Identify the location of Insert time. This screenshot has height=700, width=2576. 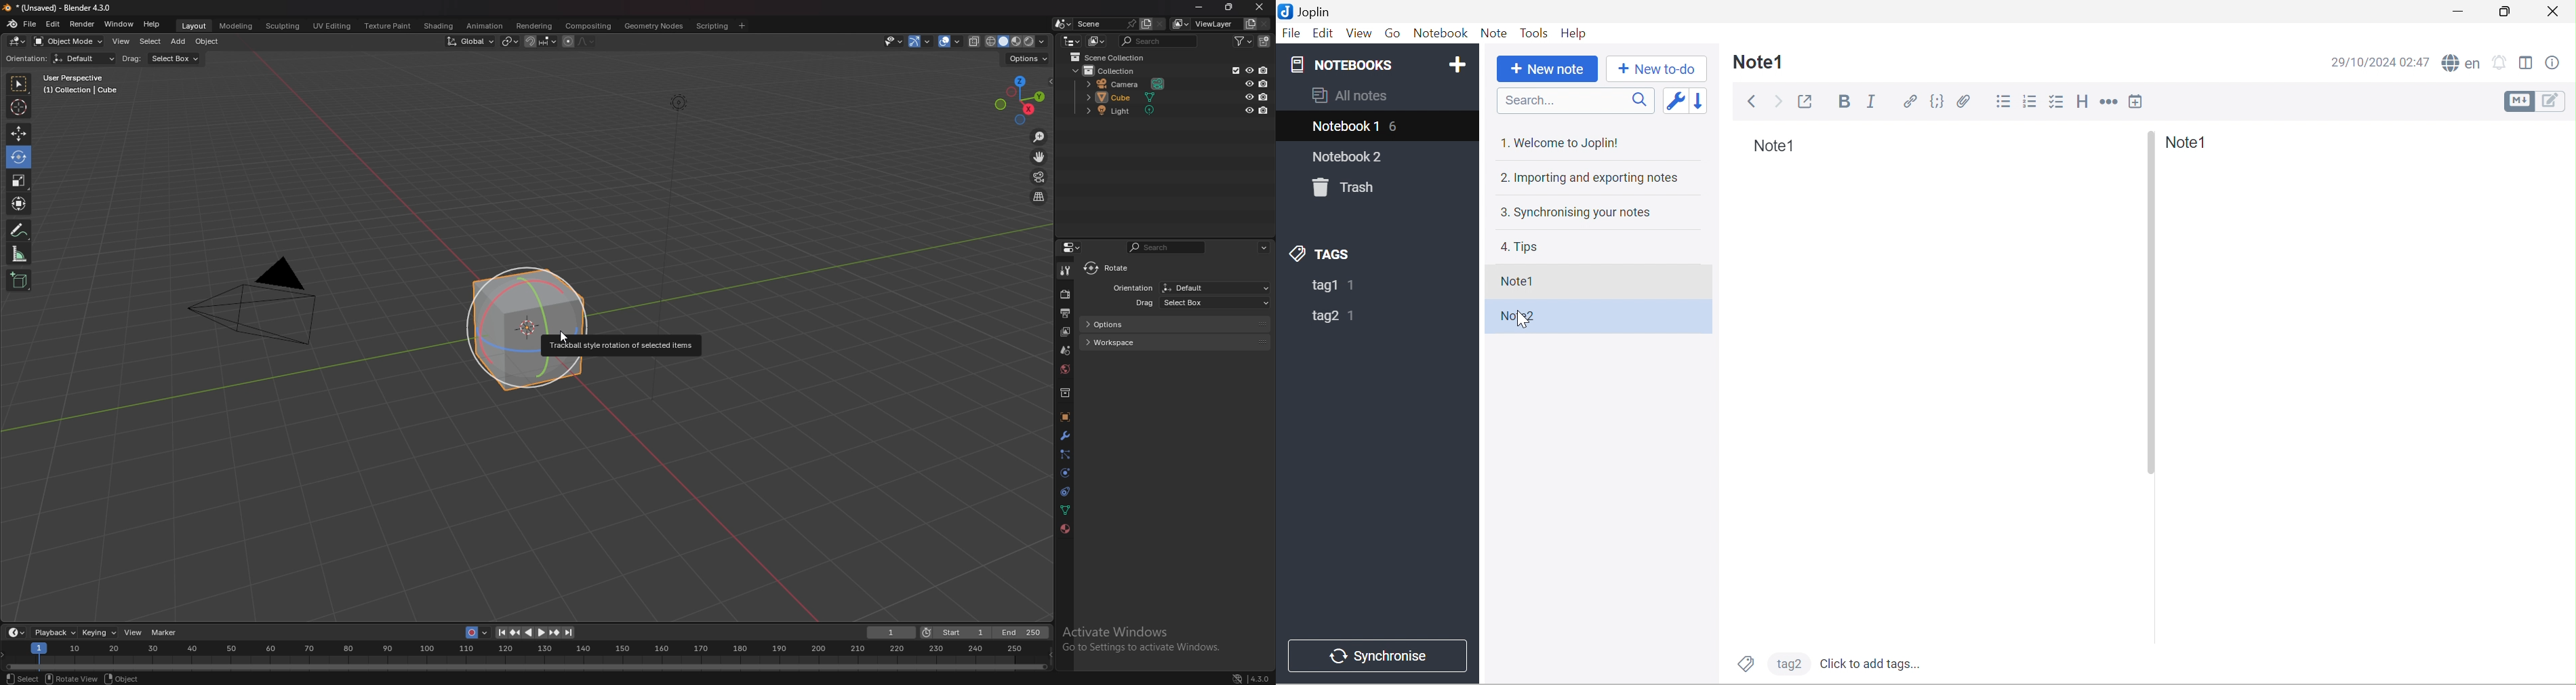
(2137, 101).